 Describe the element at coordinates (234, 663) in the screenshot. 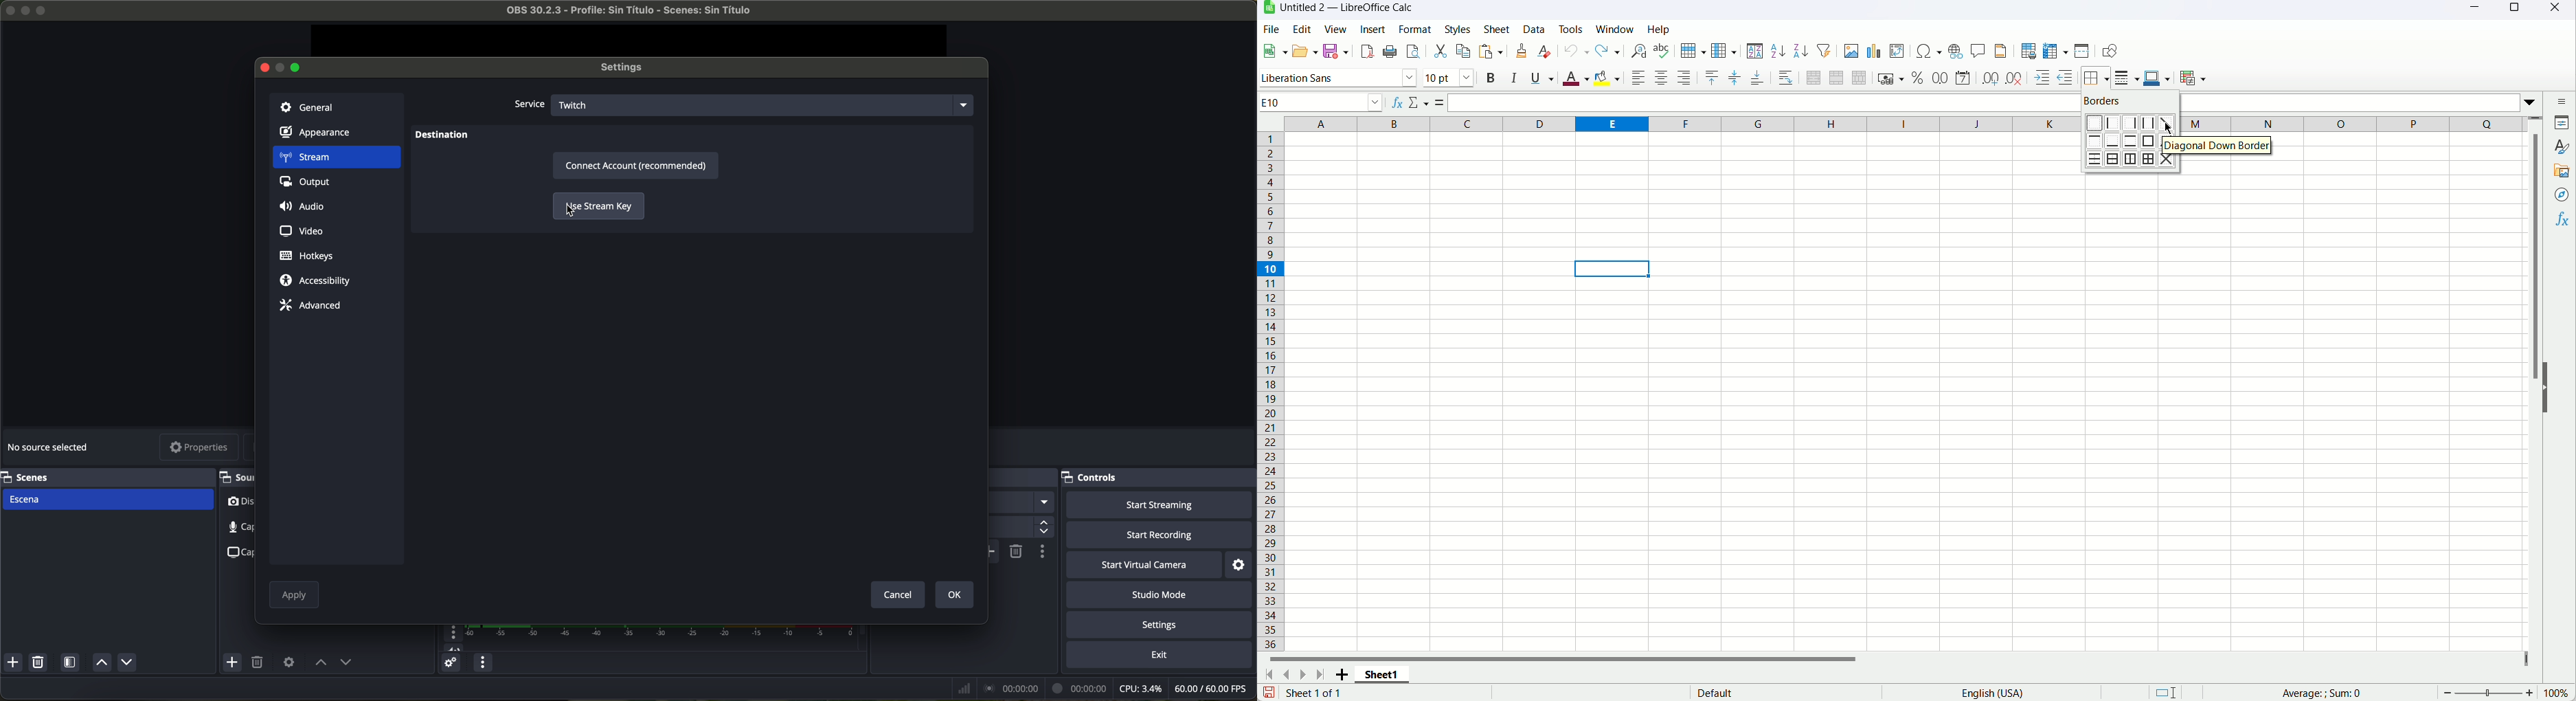

I see `add sources` at that location.